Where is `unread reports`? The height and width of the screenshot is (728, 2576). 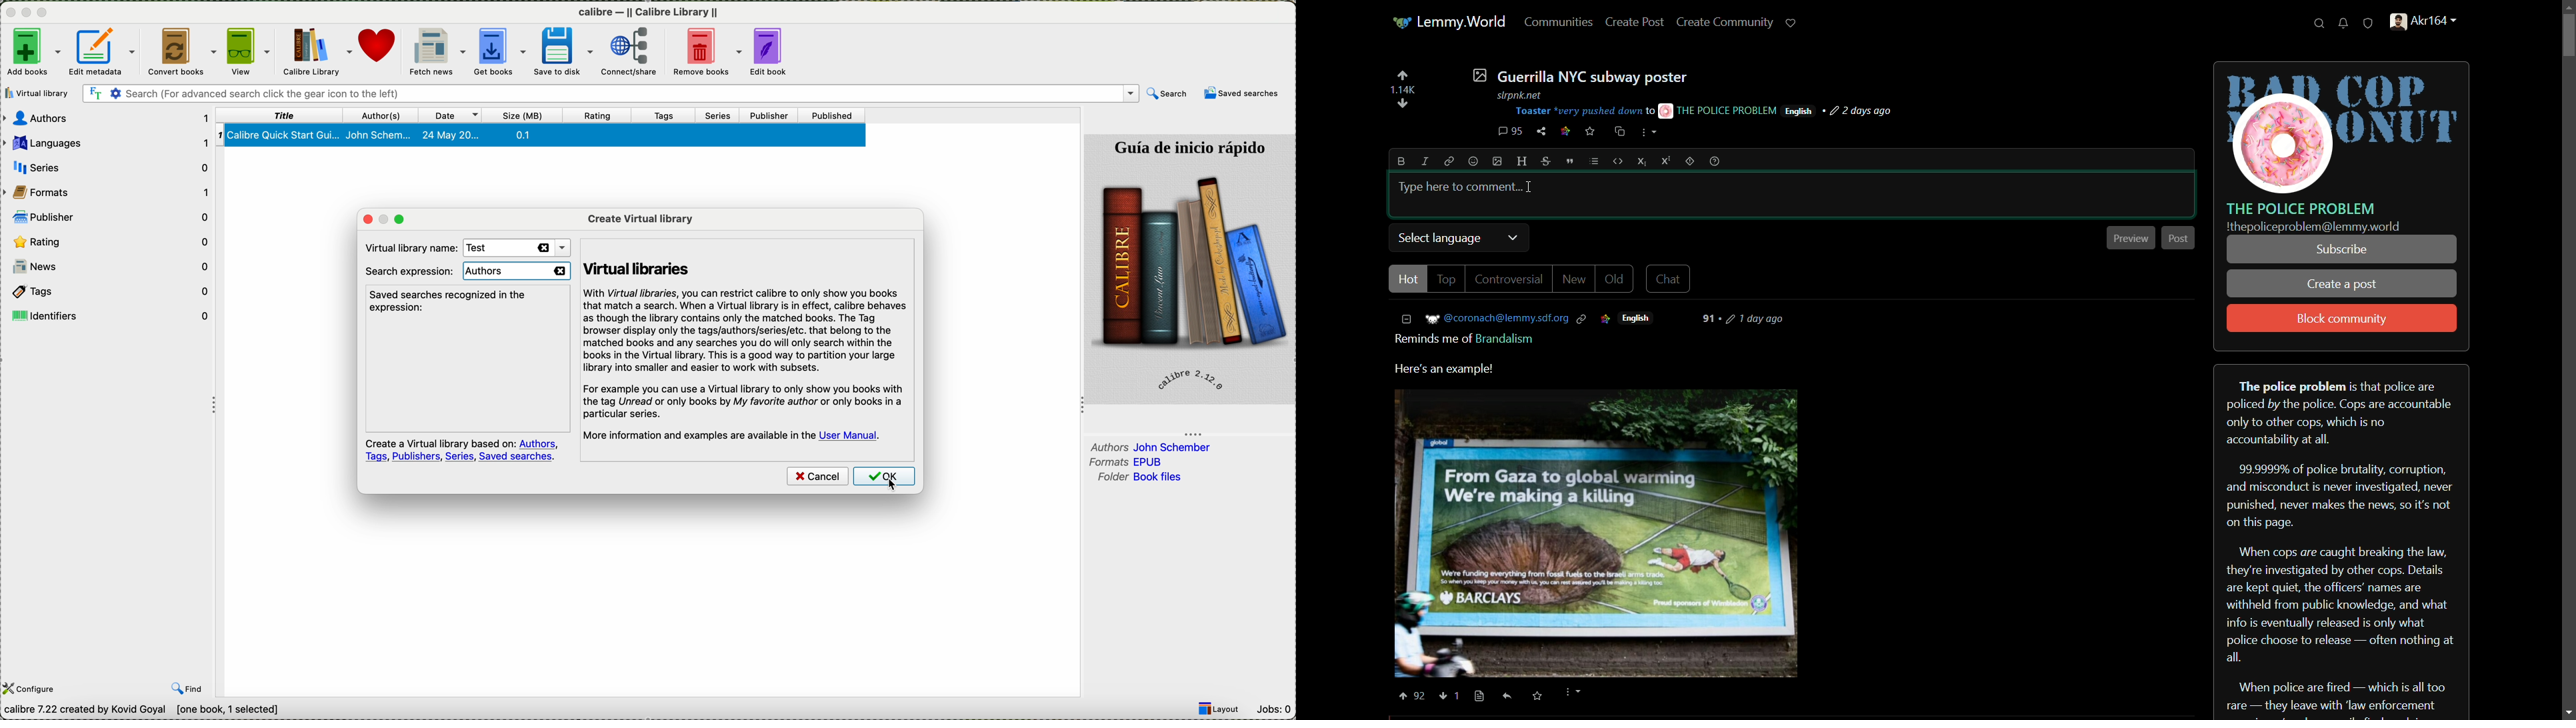 unread reports is located at coordinates (2369, 24).